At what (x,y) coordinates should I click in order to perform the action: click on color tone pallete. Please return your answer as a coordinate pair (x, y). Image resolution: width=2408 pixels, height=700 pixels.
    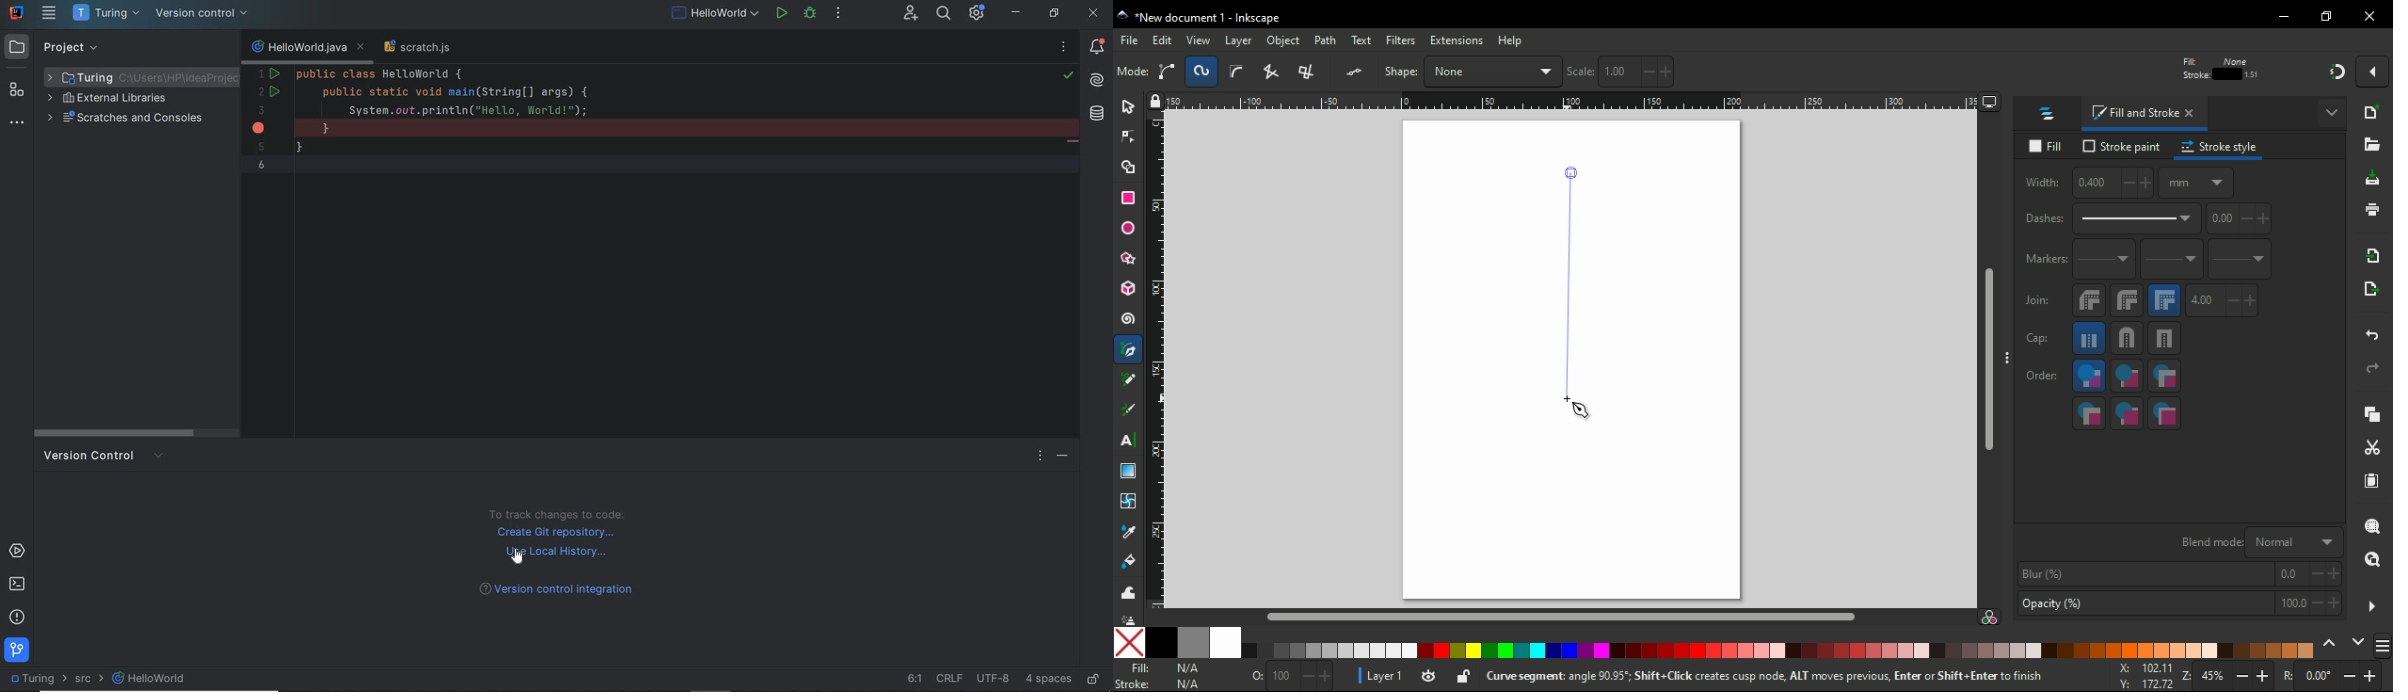
    Looking at the image, I should click on (1712, 649).